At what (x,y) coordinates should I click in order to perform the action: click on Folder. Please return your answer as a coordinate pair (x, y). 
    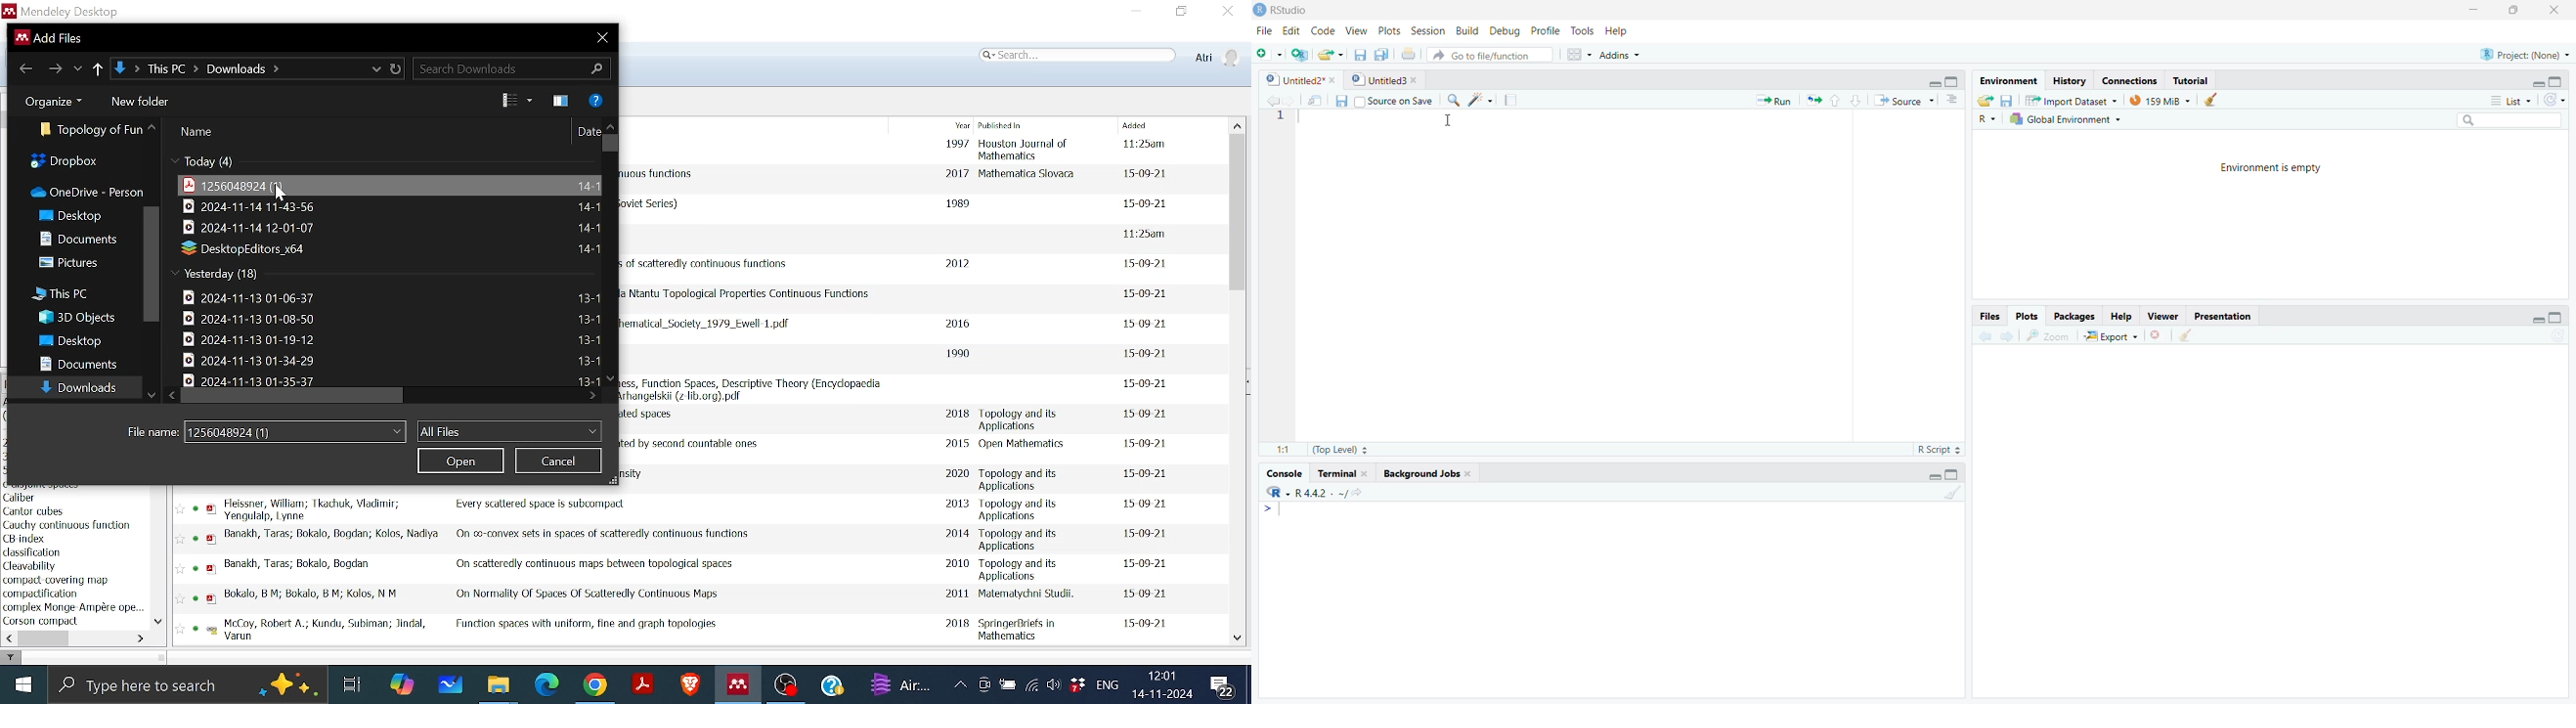
    Looking at the image, I should click on (90, 128).